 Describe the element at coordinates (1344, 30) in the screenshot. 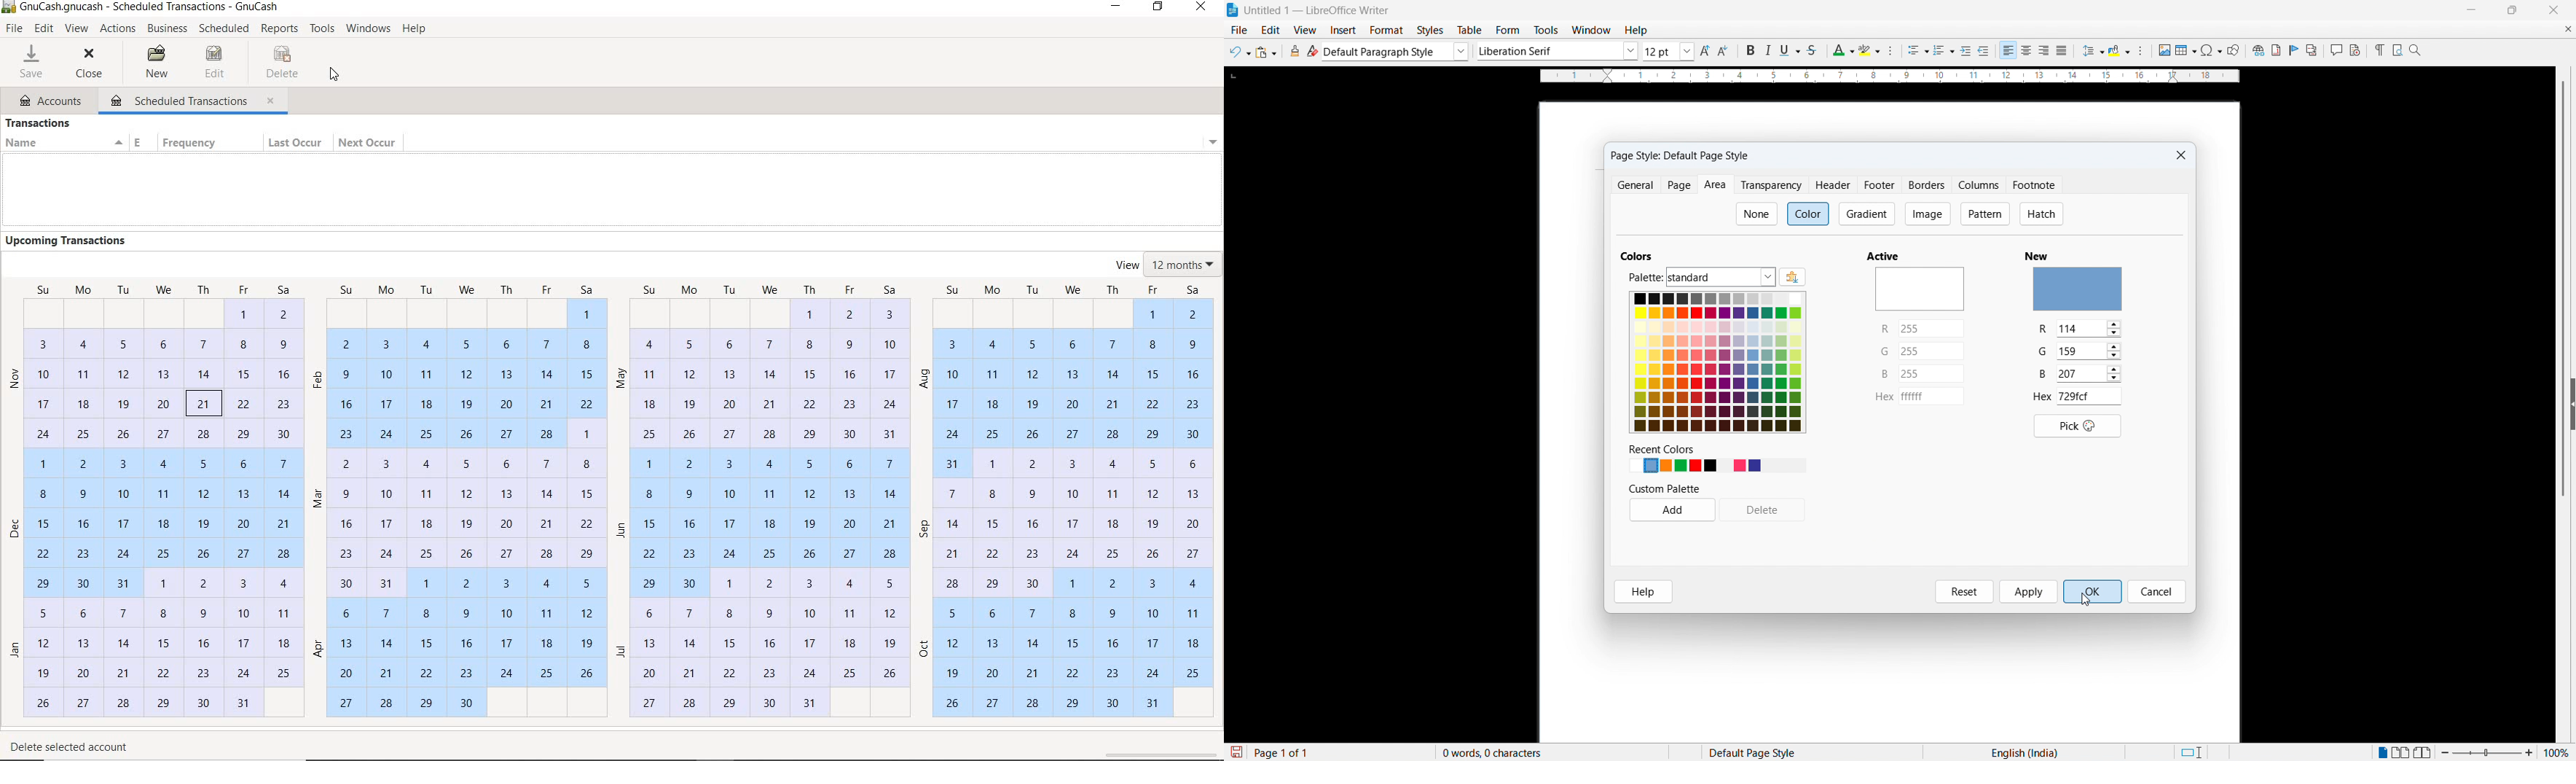

I see `Insert ` at that location.